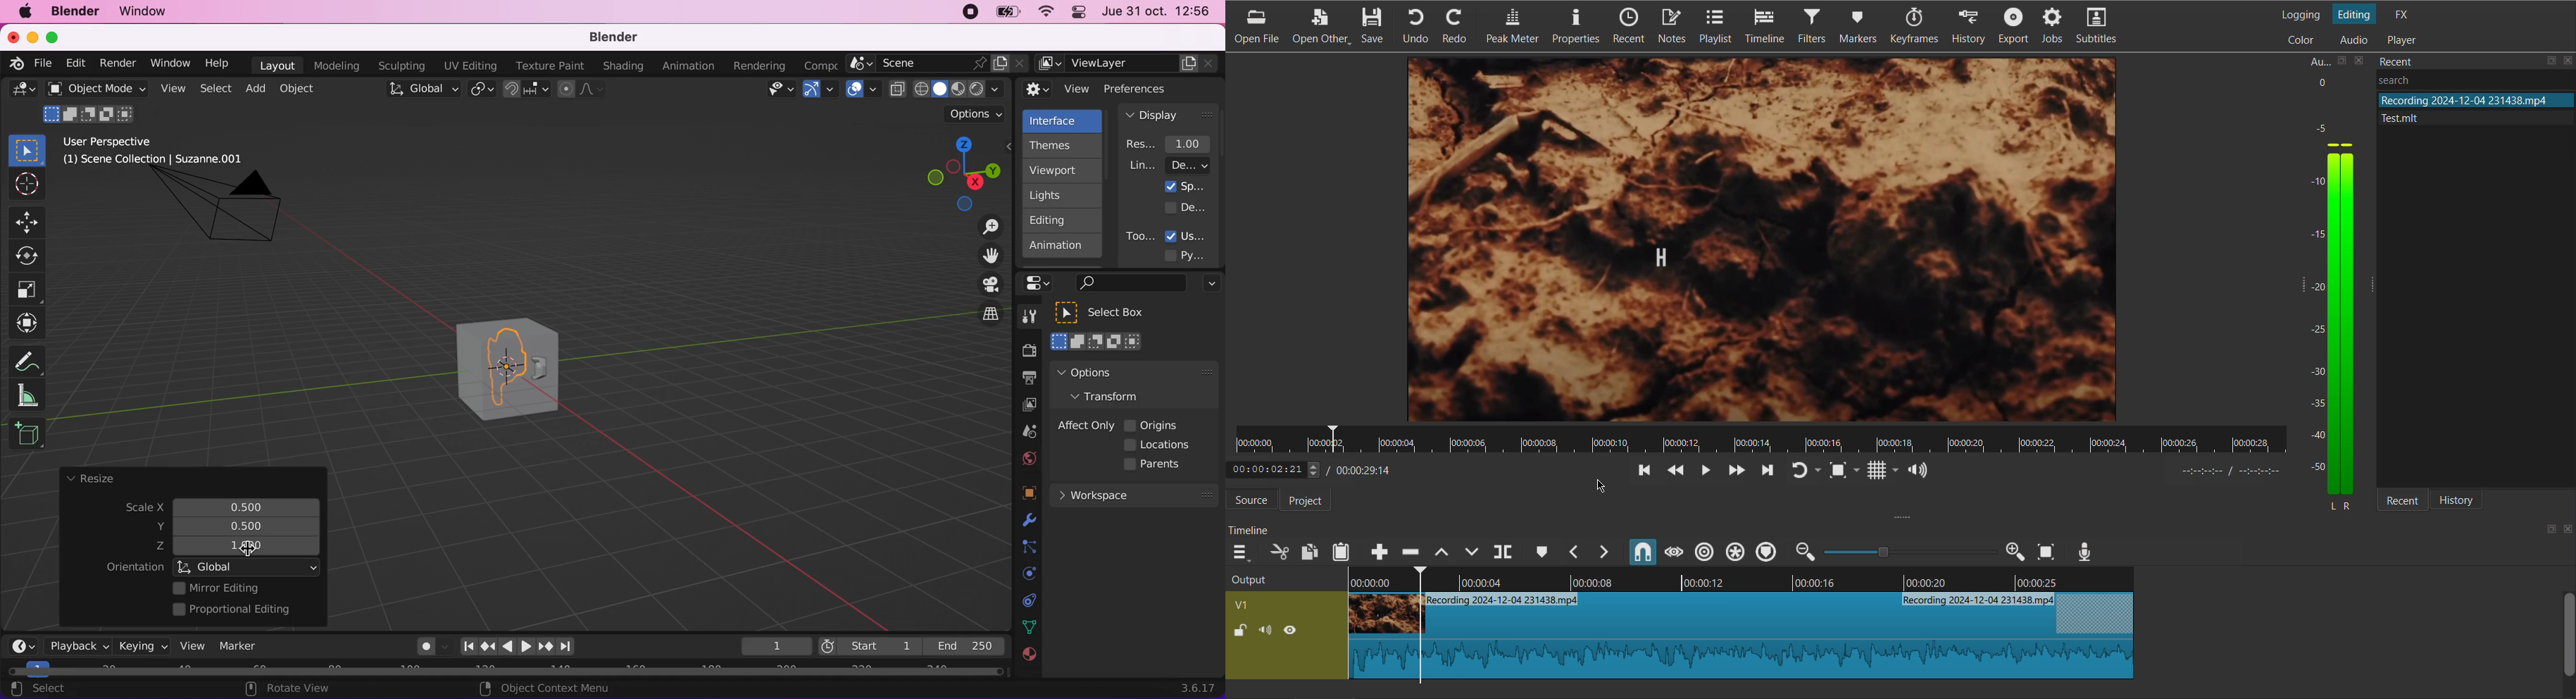 The image size is (2576, 700). What do you see at coordinates (1811, 27) in the screenshot?
I see `Filters` at bounding box center [1811, 27].